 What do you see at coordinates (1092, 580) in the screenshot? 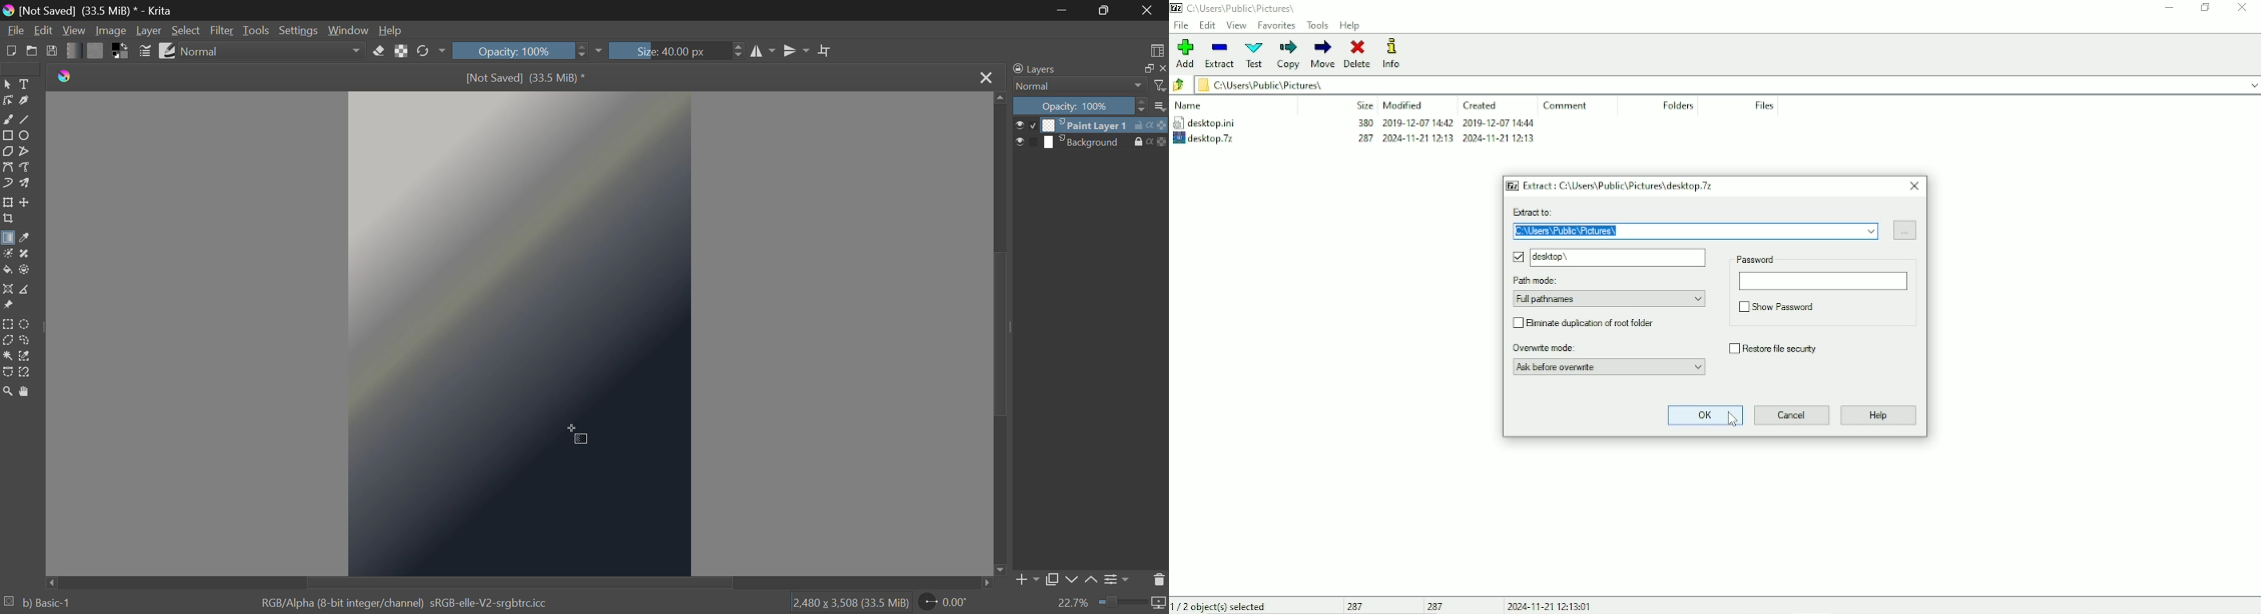
I see `Move Layer Up` at bounding box center [1092, 580].